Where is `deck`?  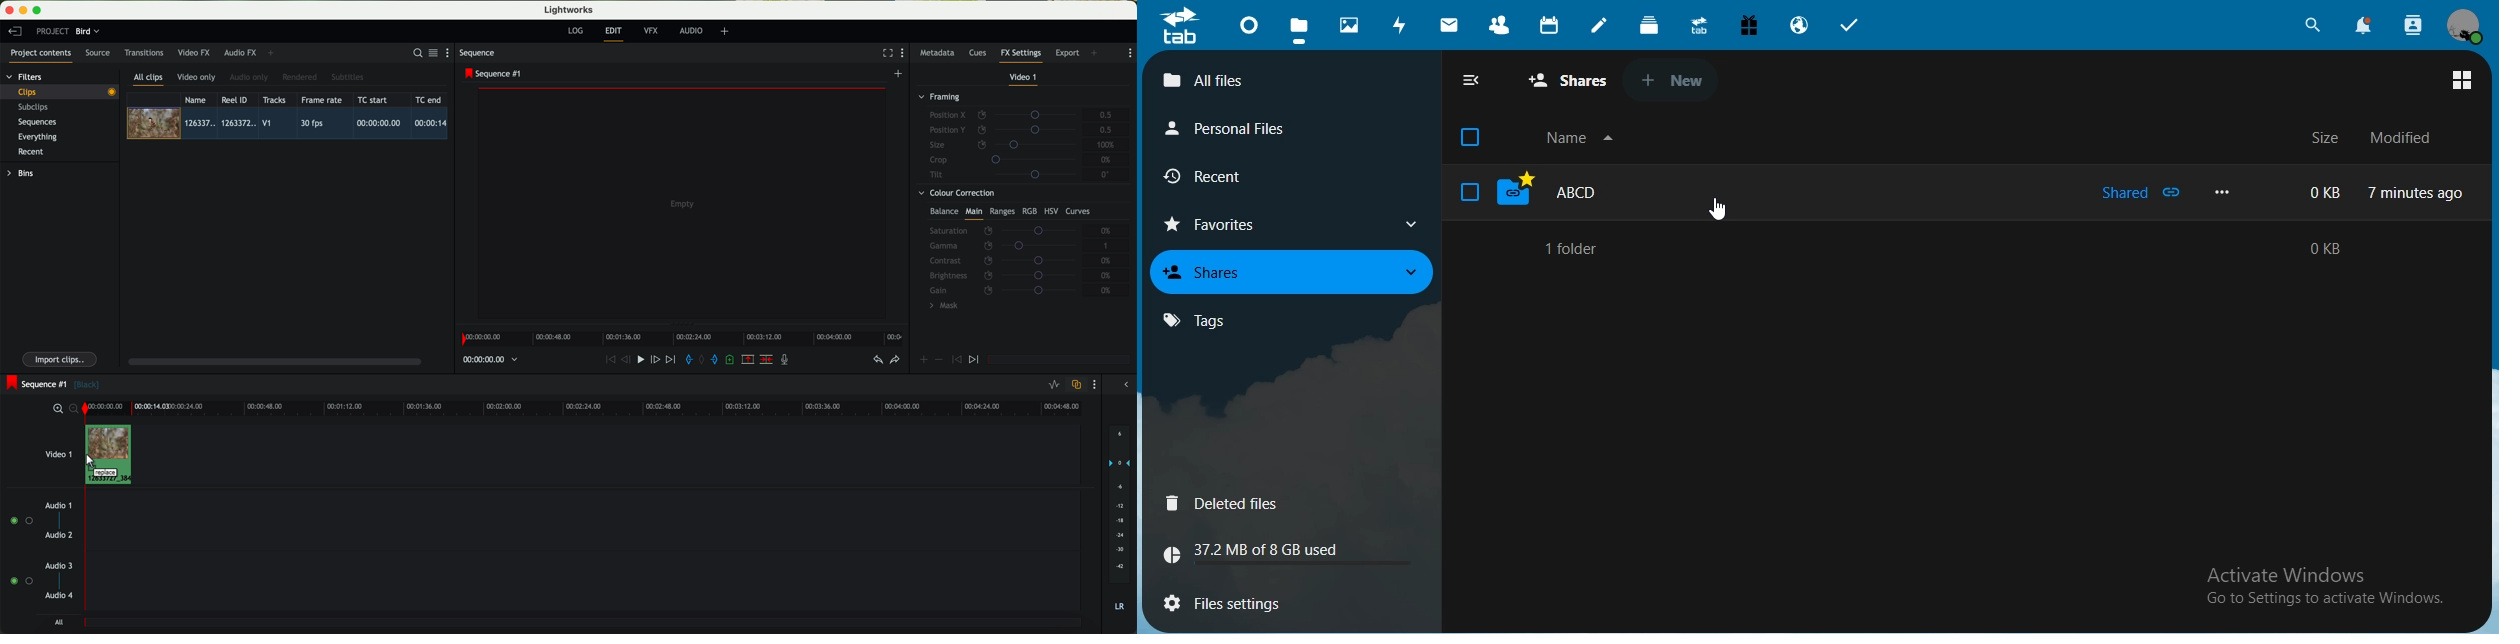 deck is located at coordinates (1652, 28).